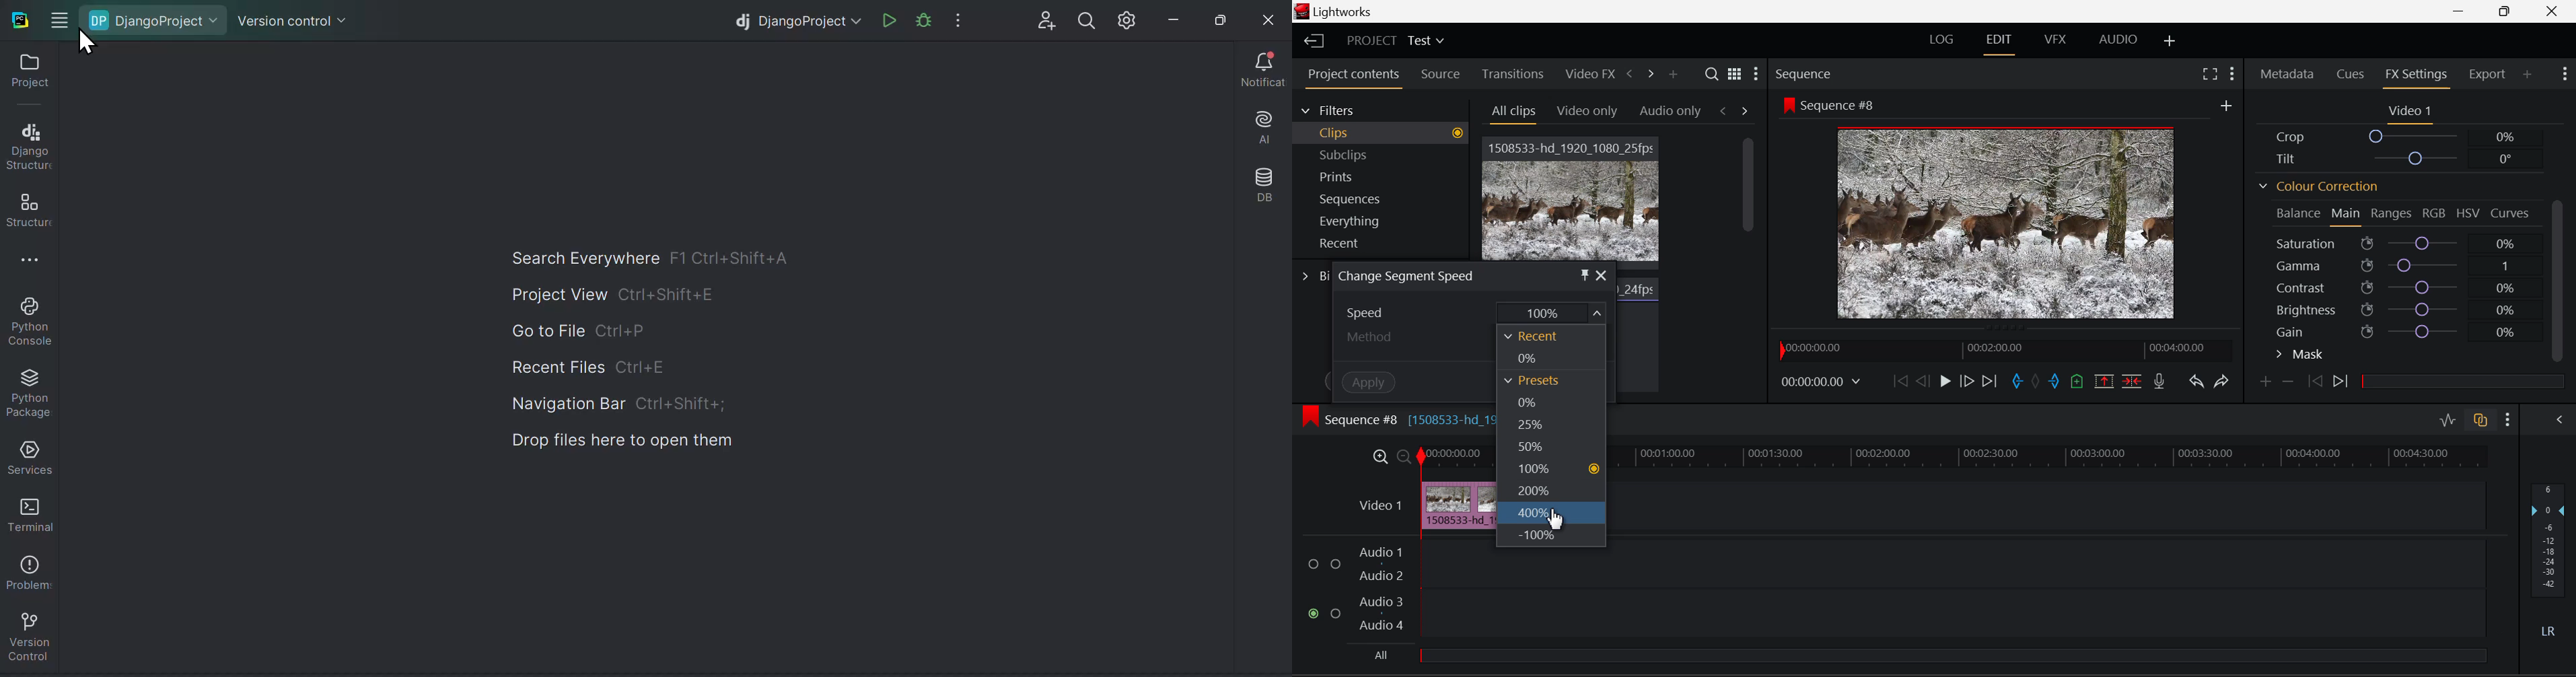  I want to click on Record Voice-over, so click(2159, 381).